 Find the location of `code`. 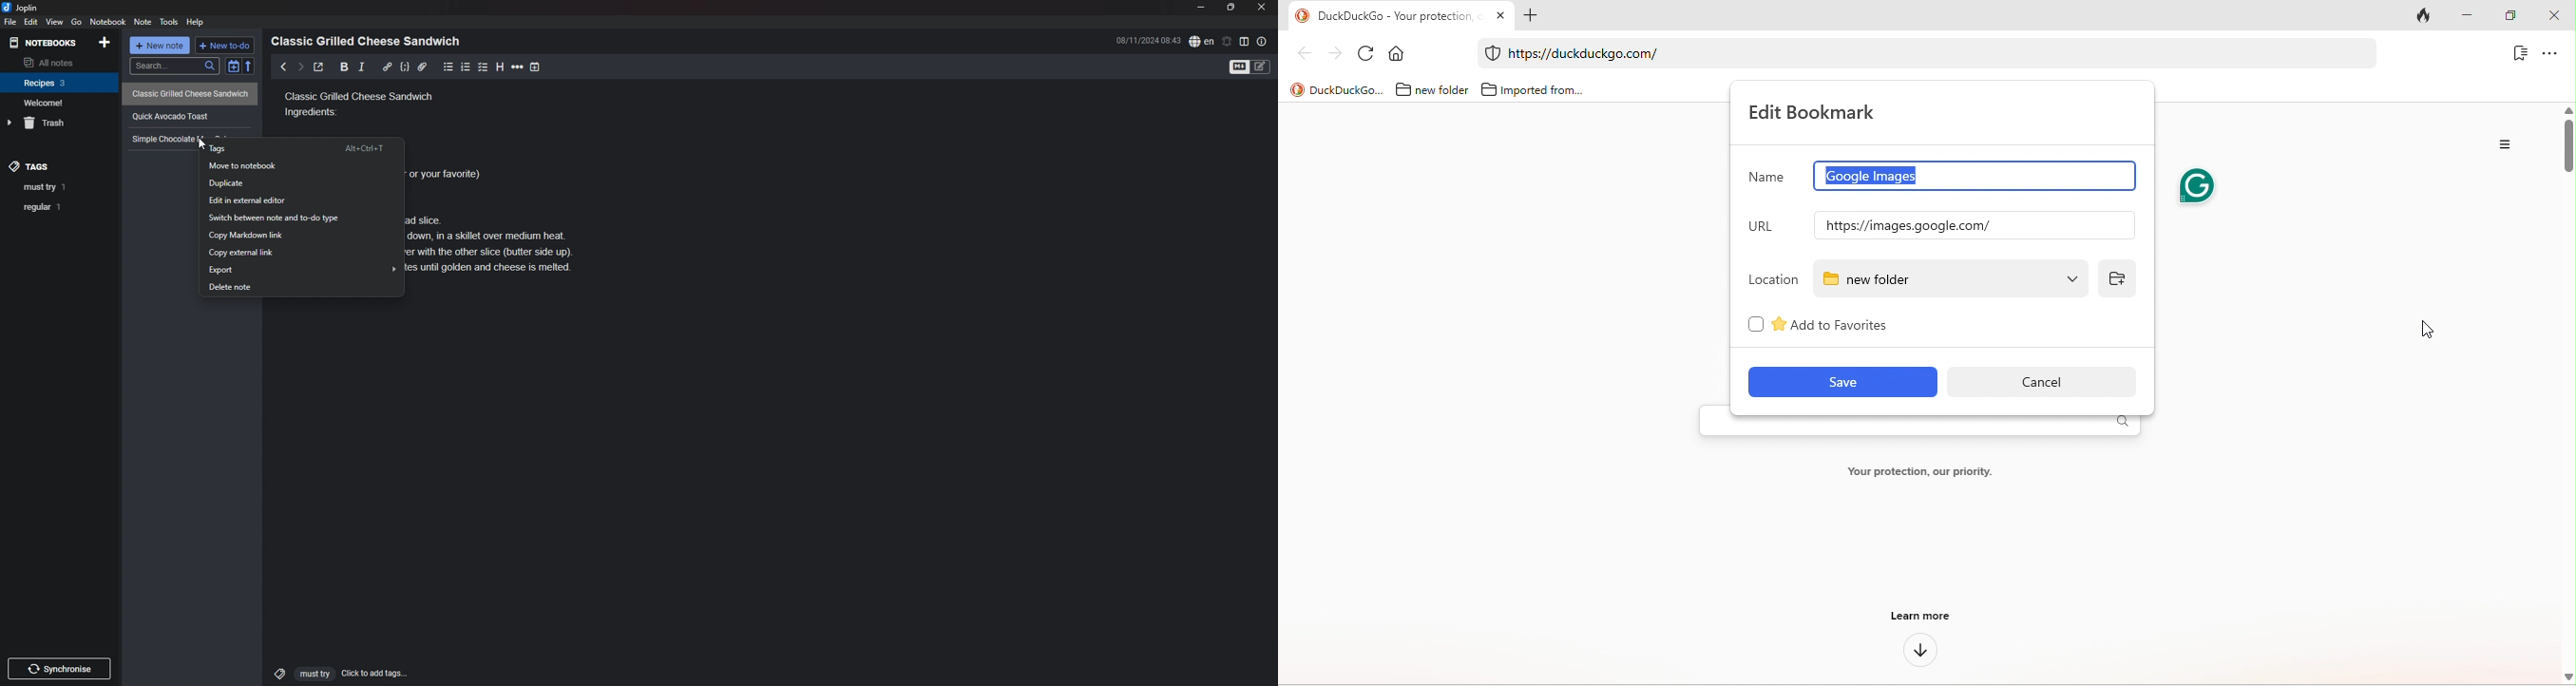

code is located at coordinates (404, 67).